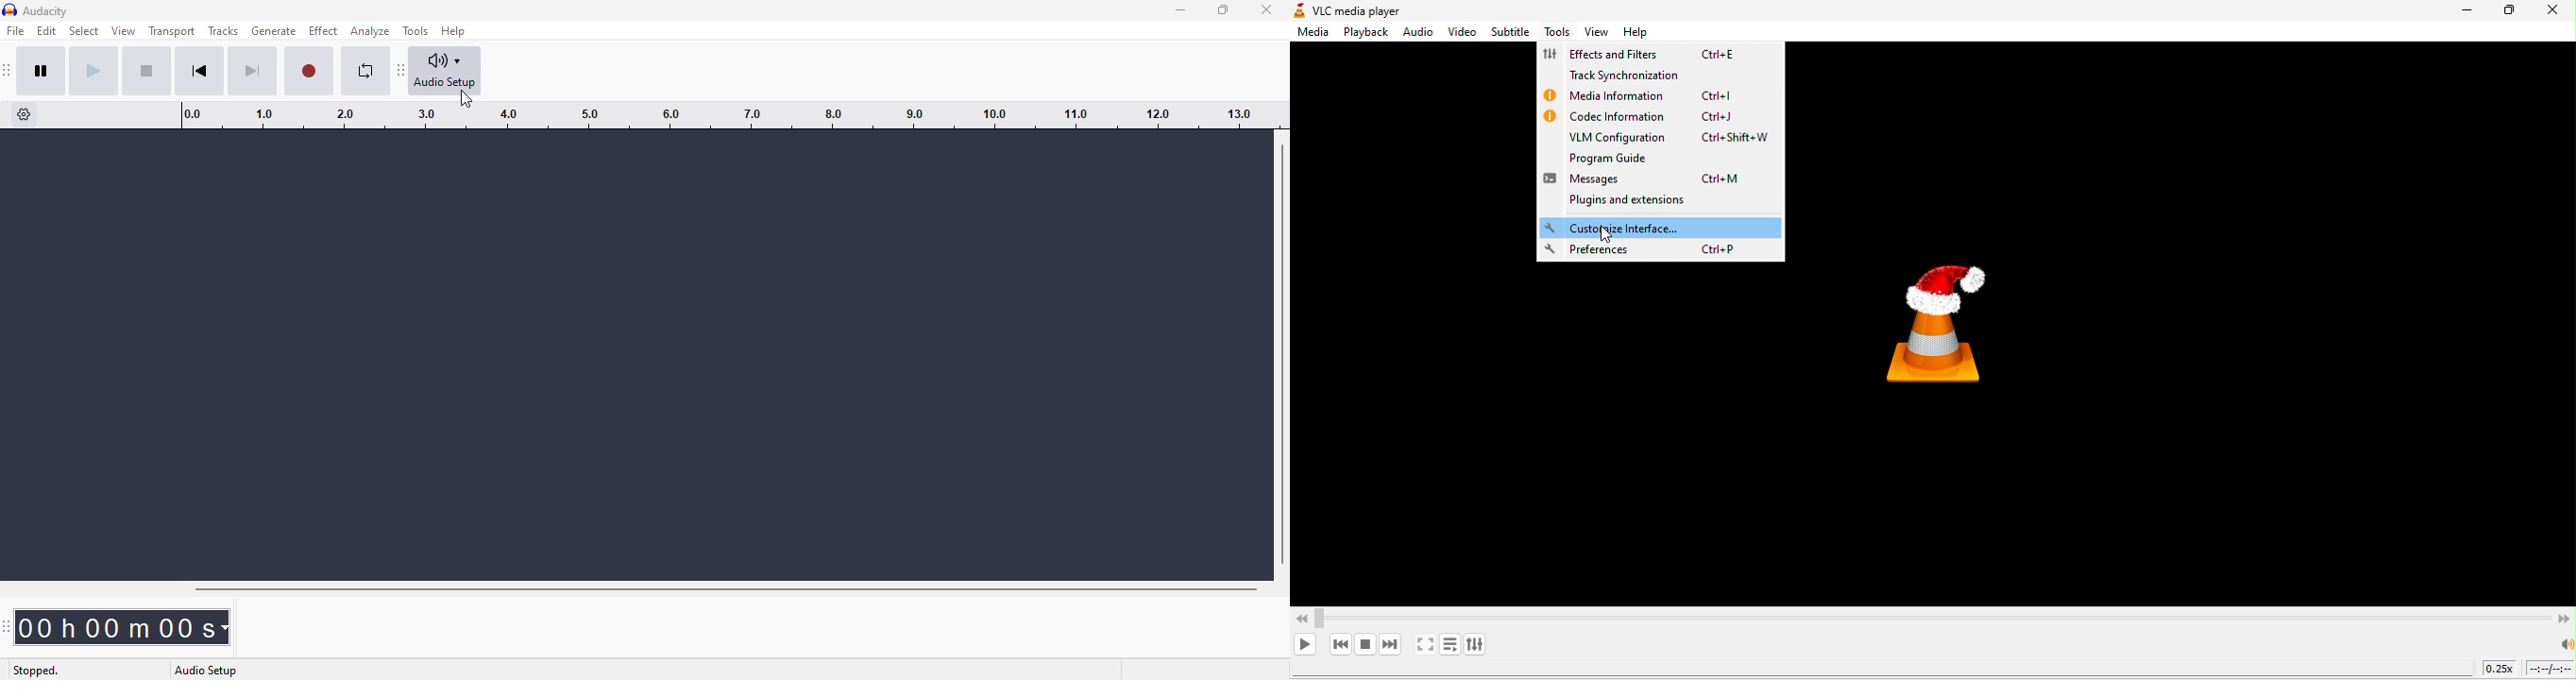 Image resolution: width=2576 pixels, height=700 pixels. I want to click on help, so click(454, 30).